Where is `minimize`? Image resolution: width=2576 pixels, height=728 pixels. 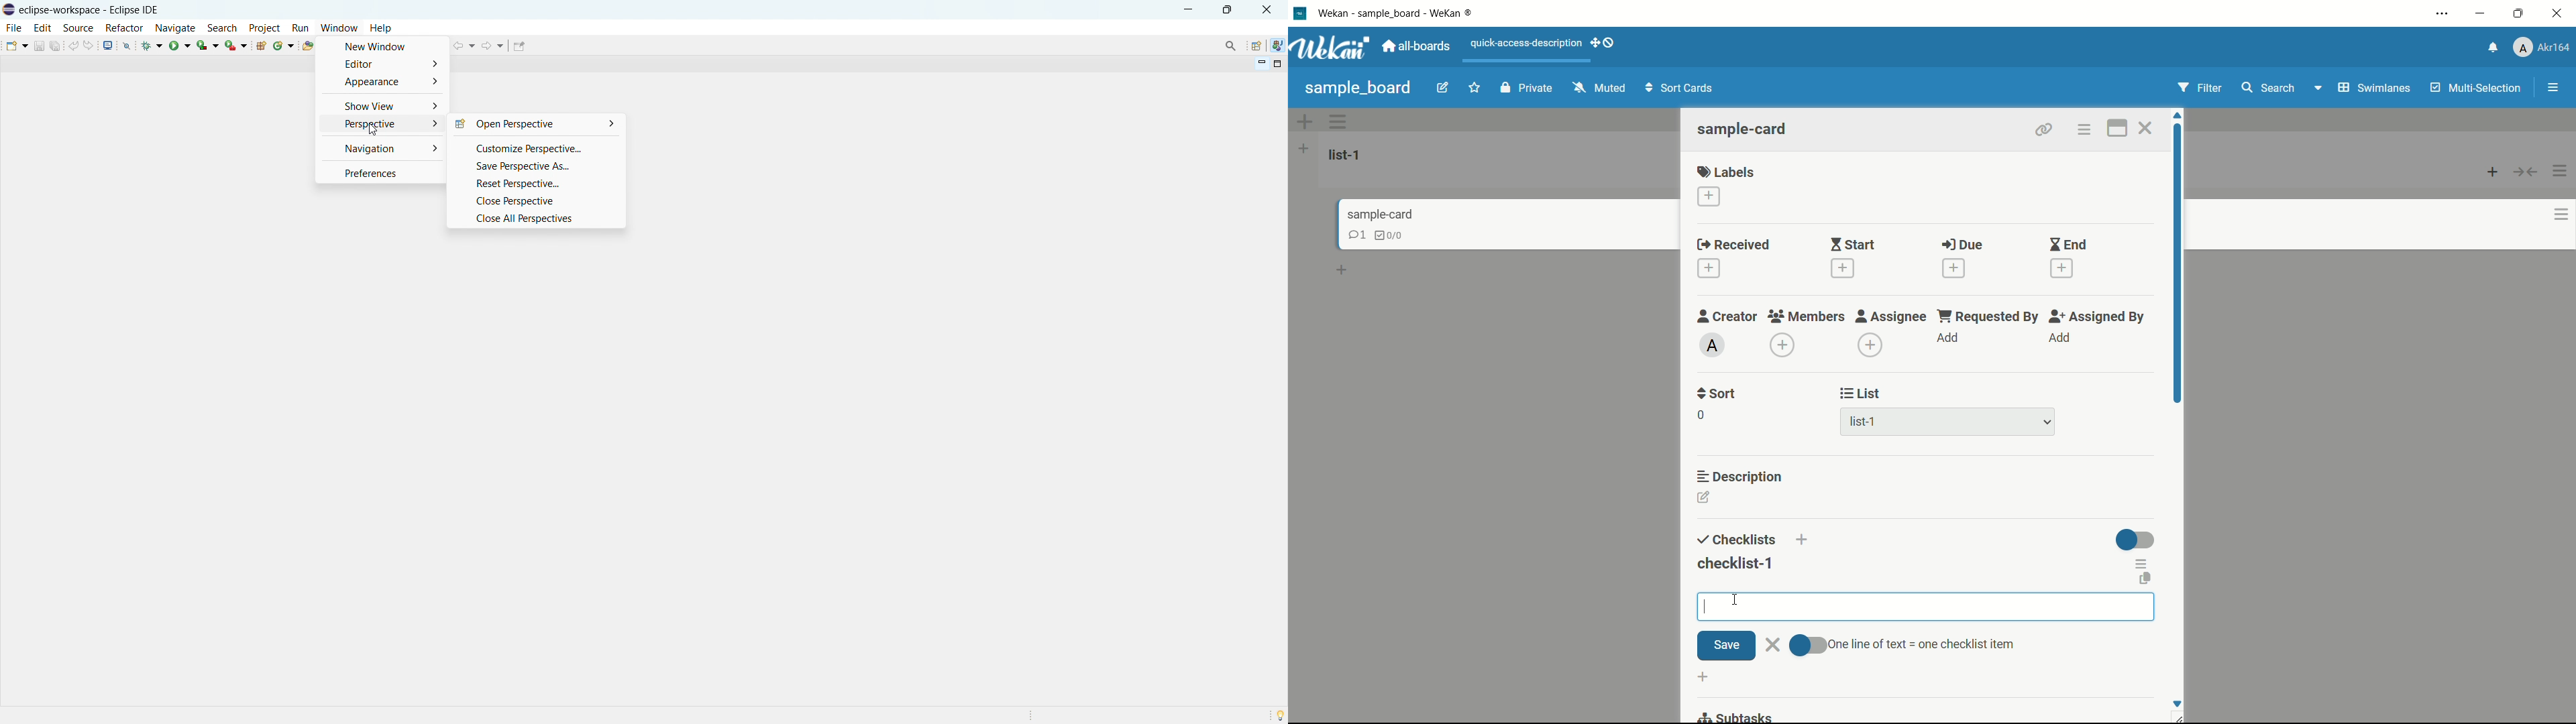 minimize is located at coordinates (1189, 9).